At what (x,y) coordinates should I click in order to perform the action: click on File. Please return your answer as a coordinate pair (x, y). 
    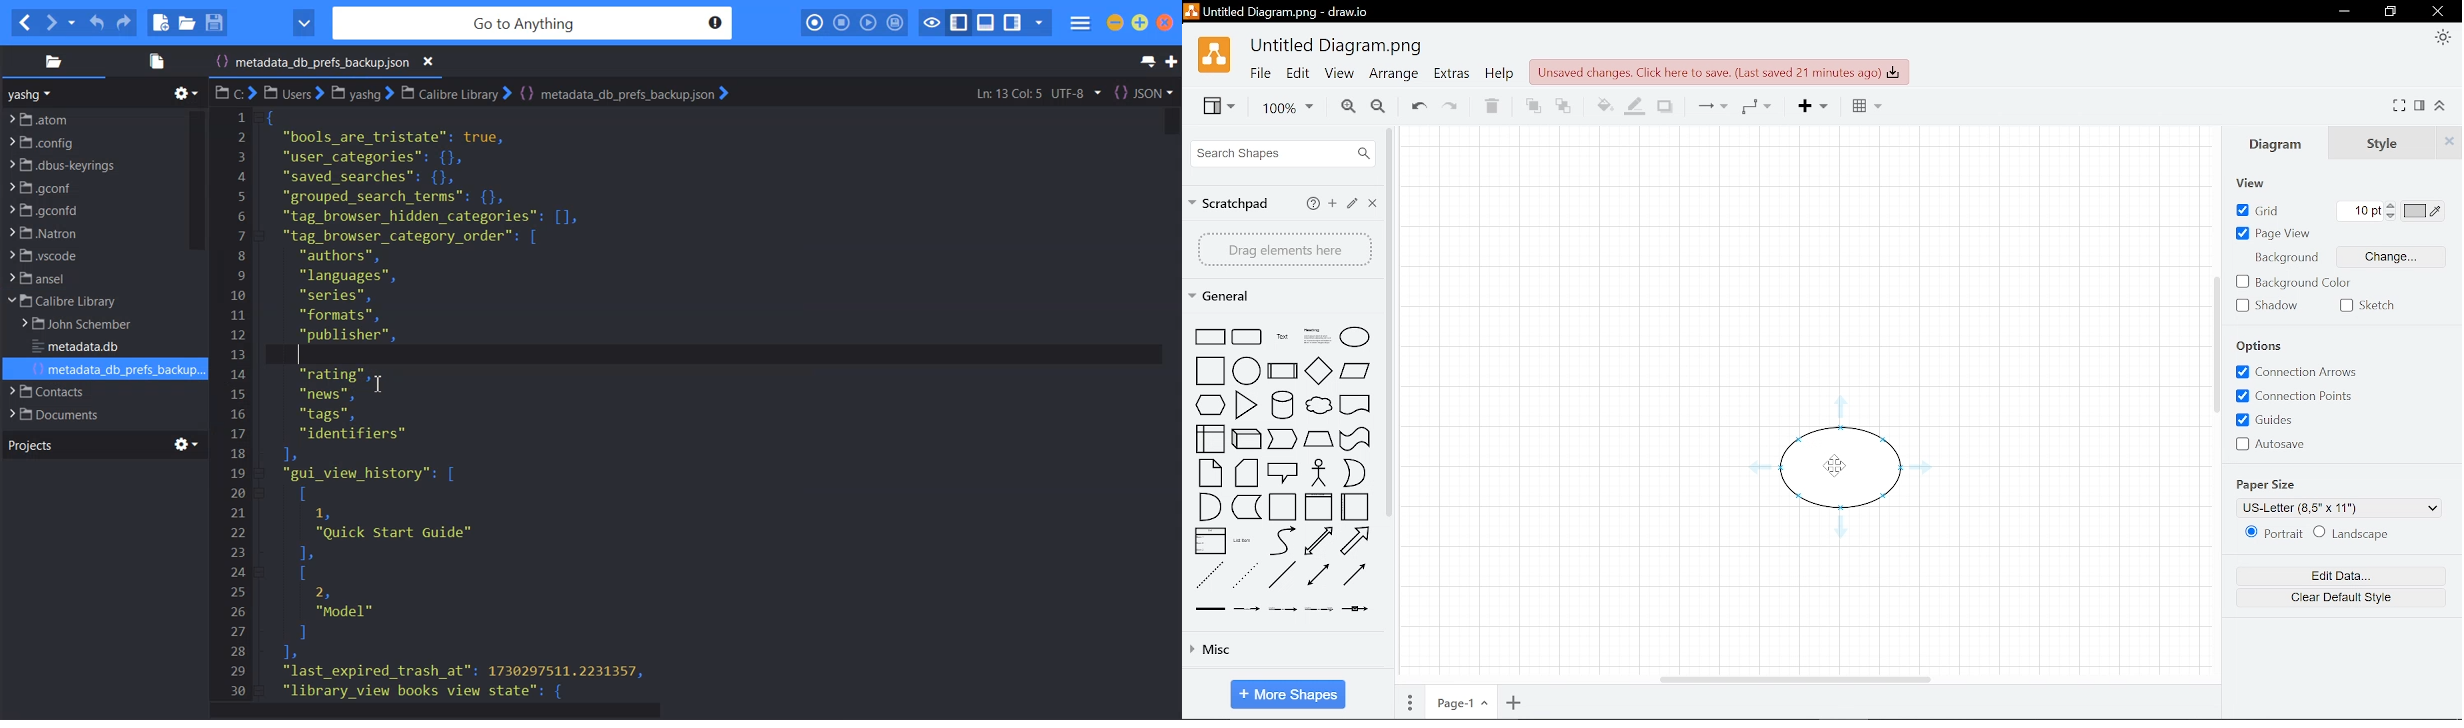
    Looking at the image, I should click on (89, 391).